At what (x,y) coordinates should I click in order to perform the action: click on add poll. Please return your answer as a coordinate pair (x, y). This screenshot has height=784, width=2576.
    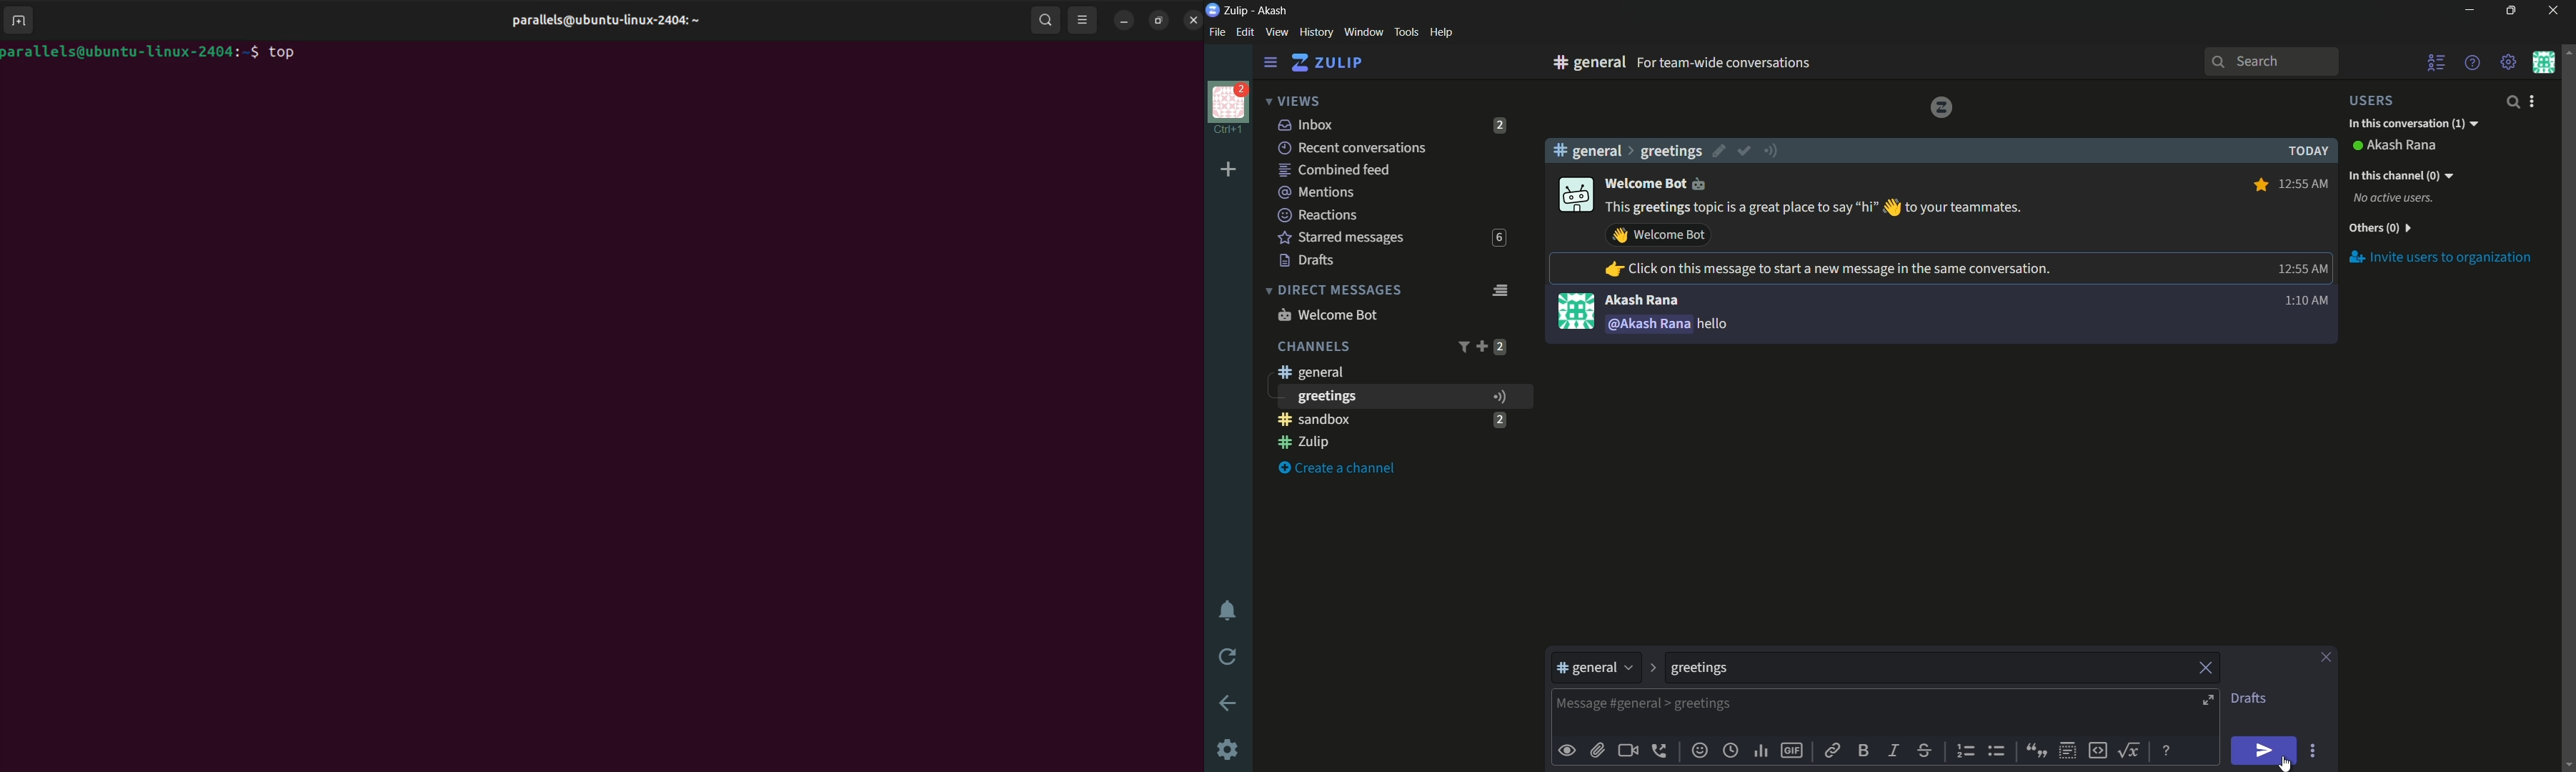
    Looking at the image, I should click on (1762, 752).